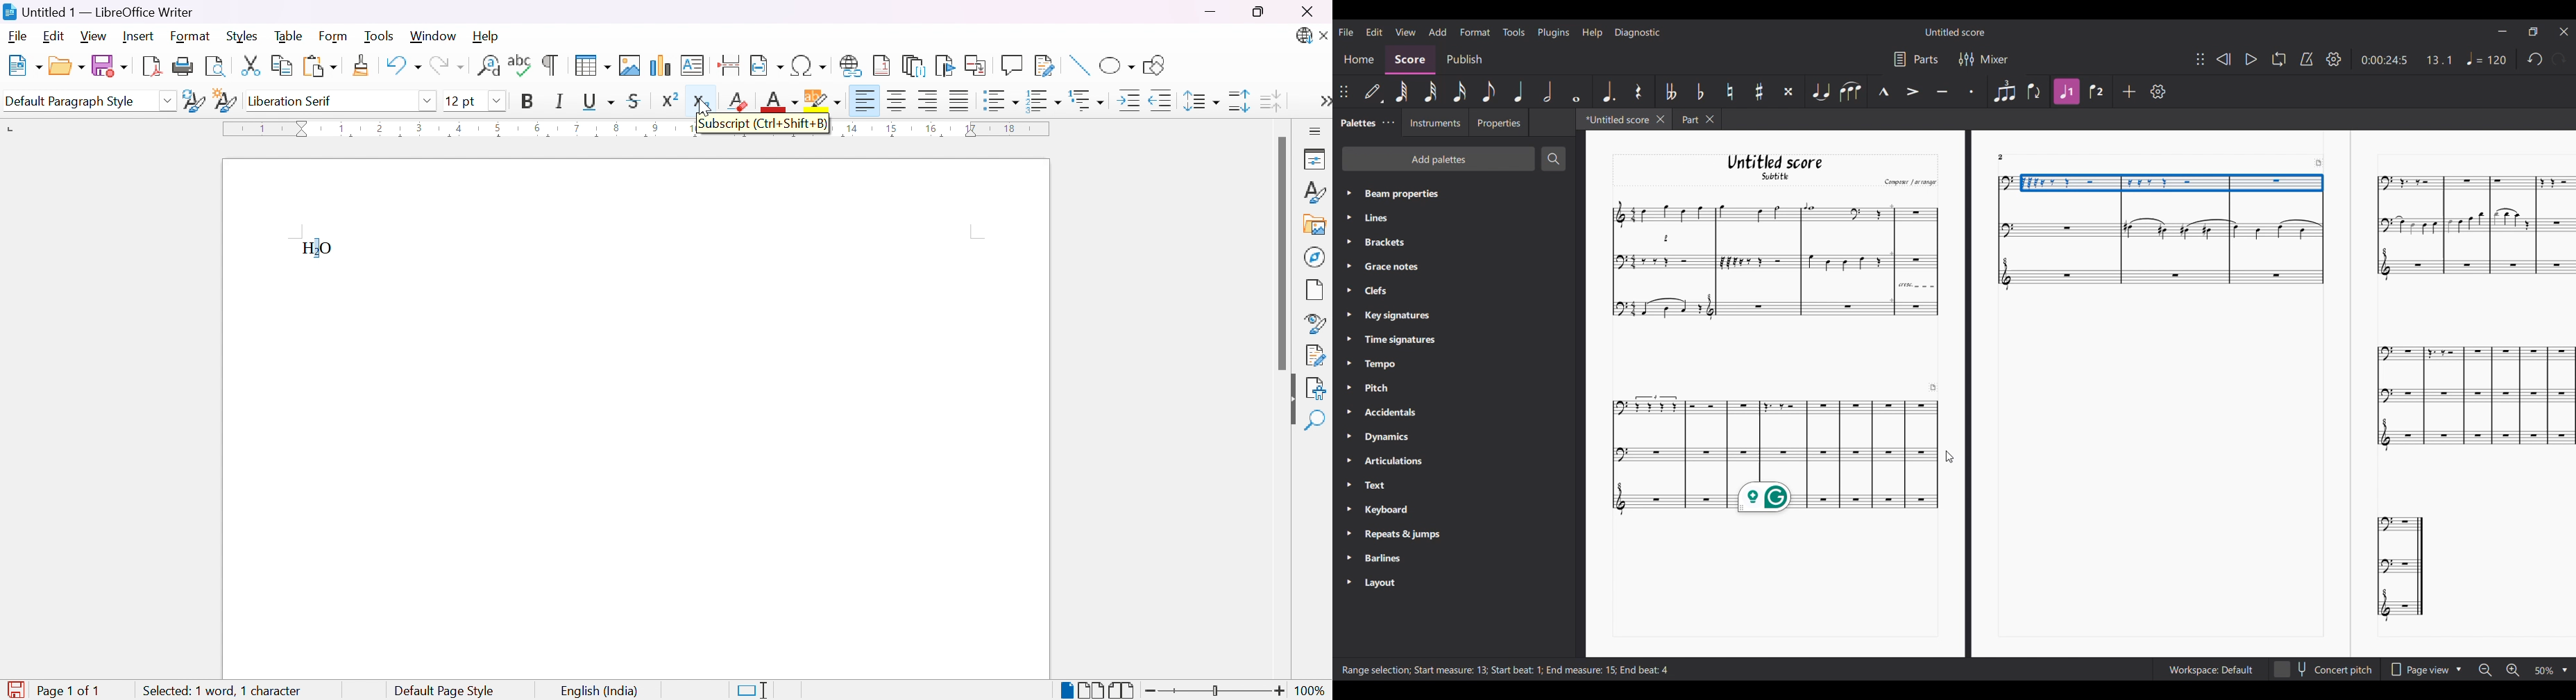 The height and width of the screenshot is (700, 2576). Describe the element at coordinates (434, 37) in the screenshot. I see `Window` at that location.